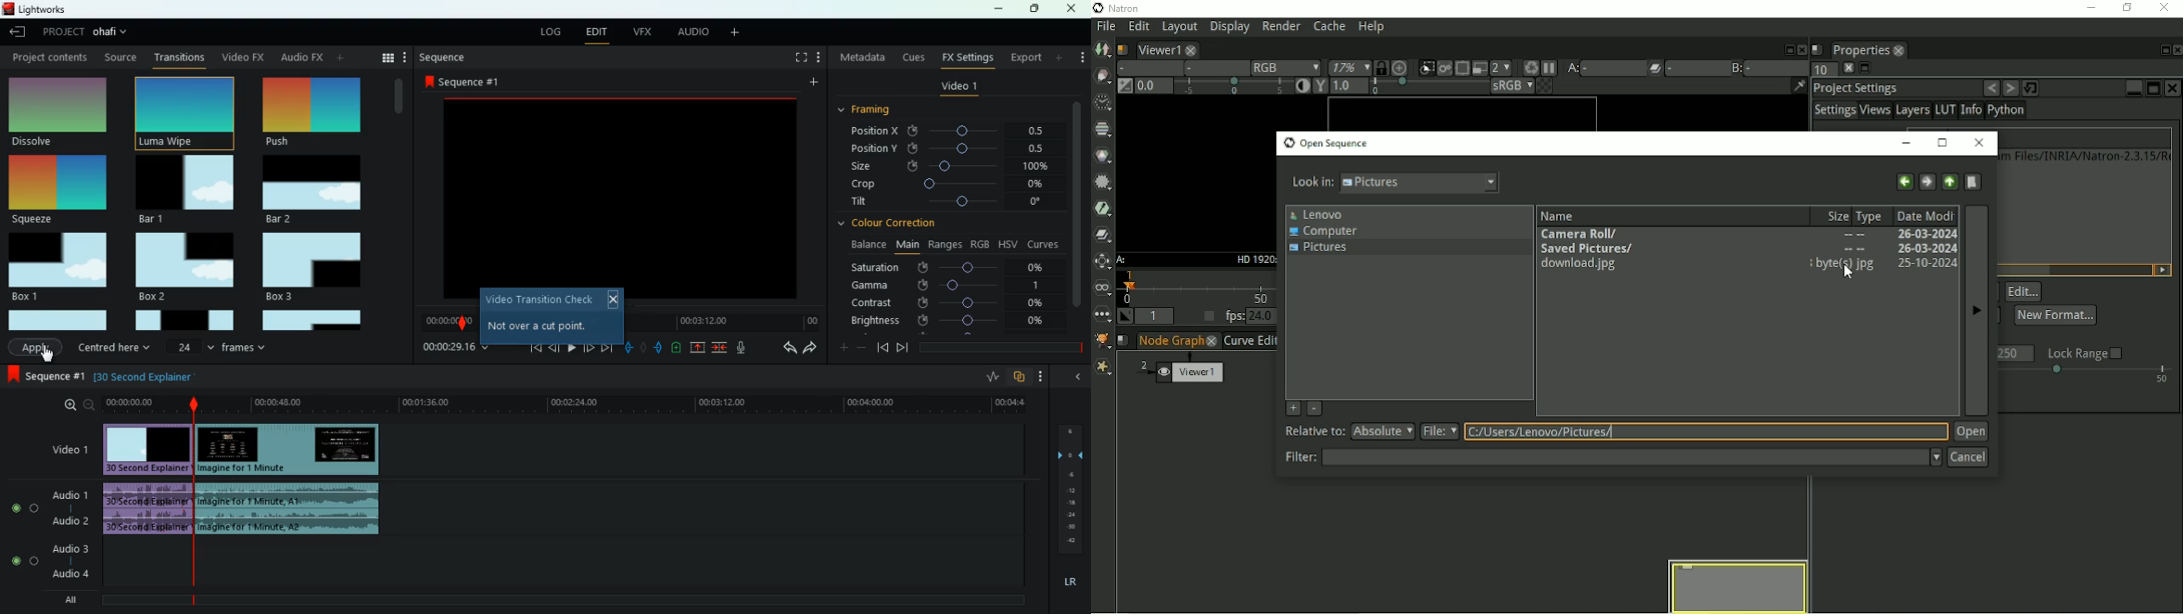  I want to click on box 1, so click(61, 265).